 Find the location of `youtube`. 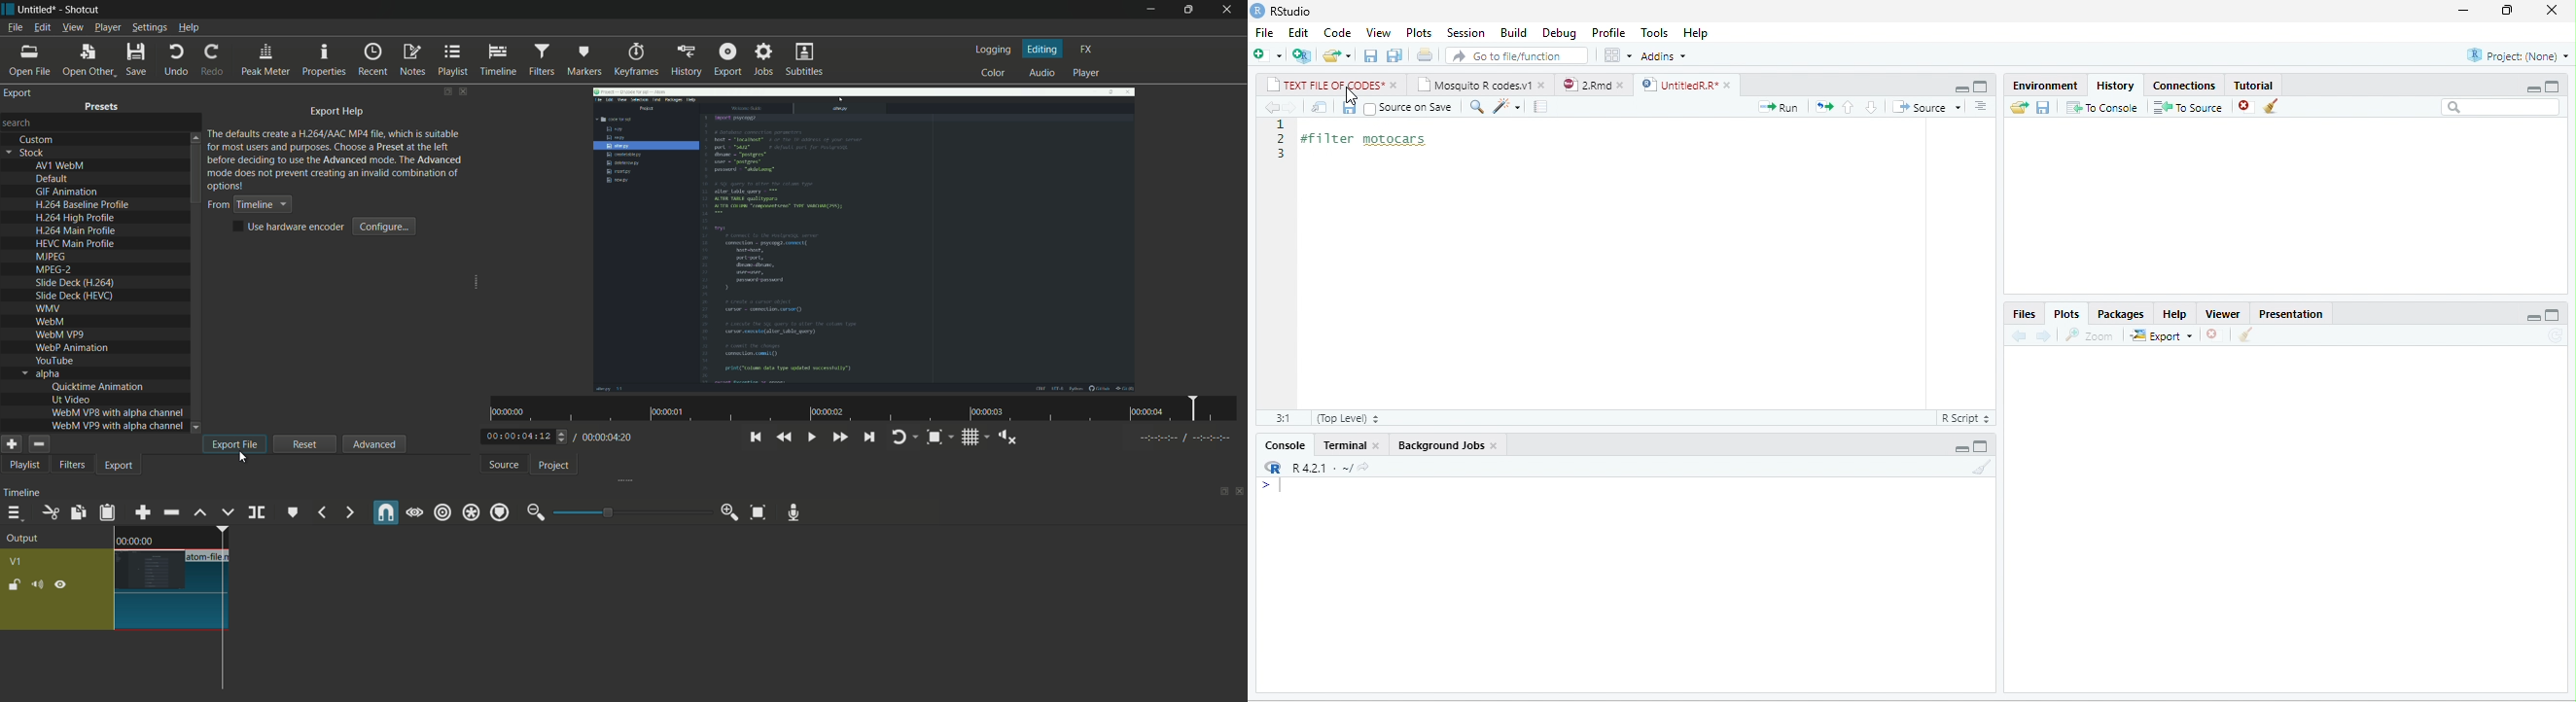

youtube is located at coordinates (54, 360).